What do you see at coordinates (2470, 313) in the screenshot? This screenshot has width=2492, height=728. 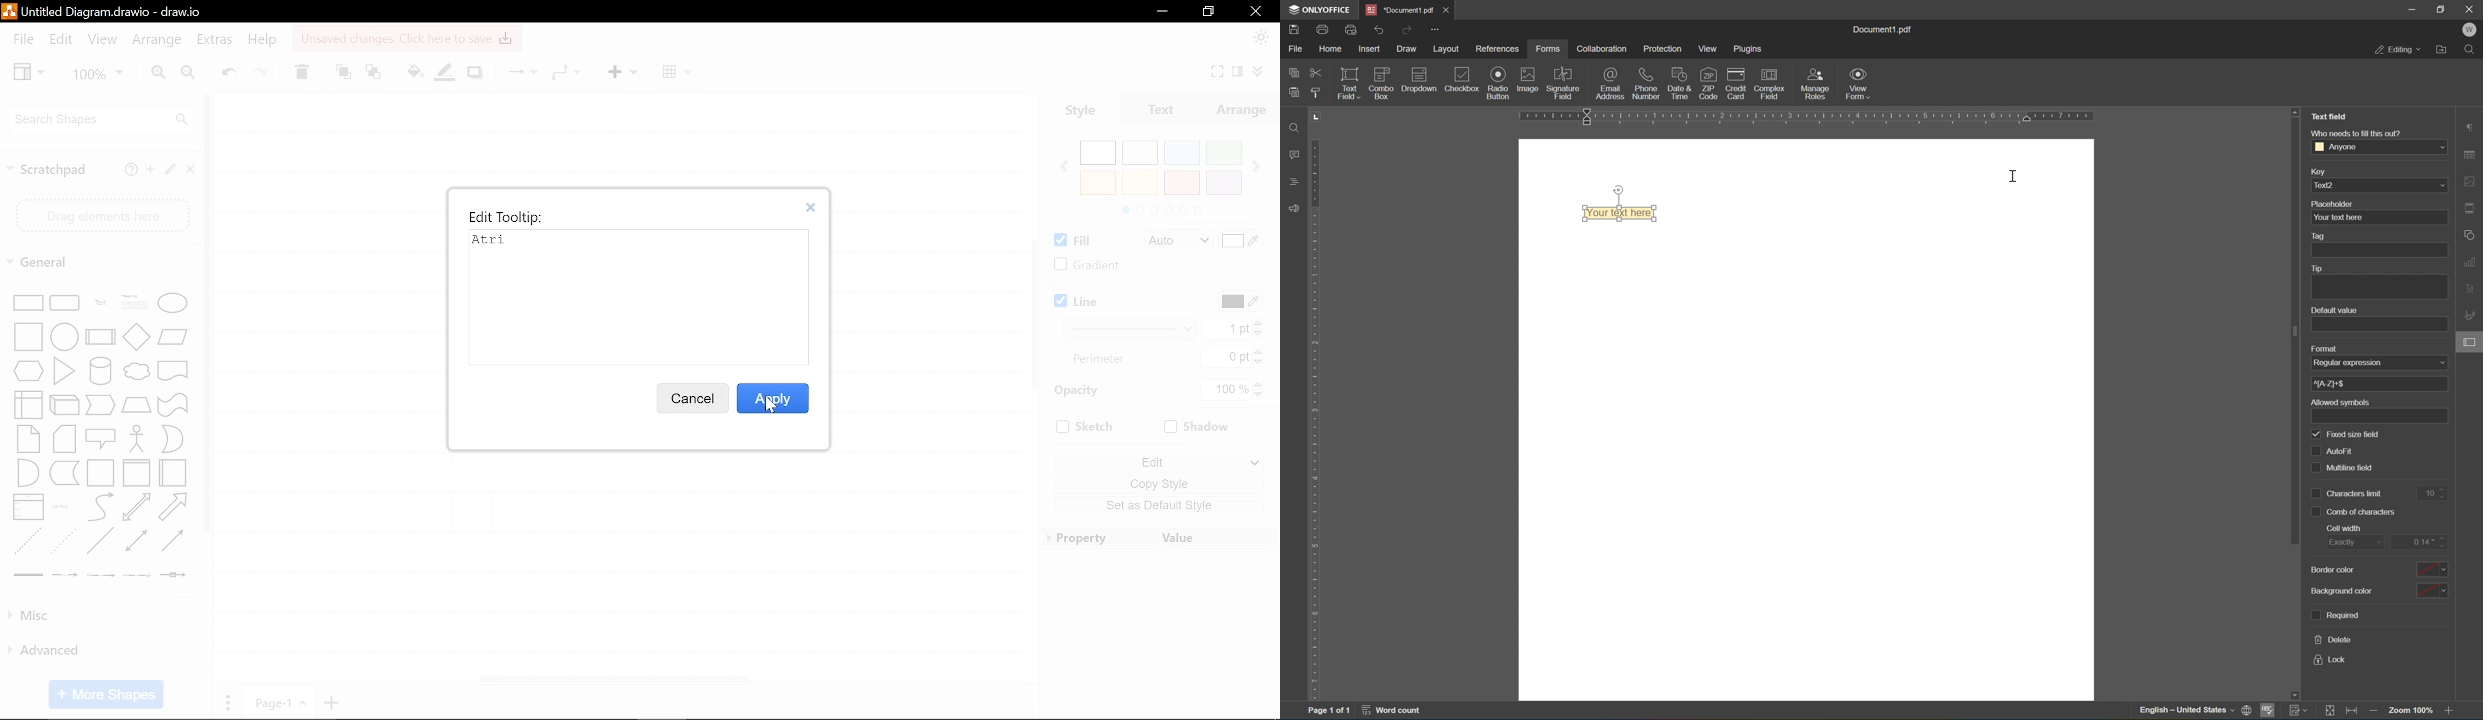 I see `signature settings` at bounding box center [2470, 313].